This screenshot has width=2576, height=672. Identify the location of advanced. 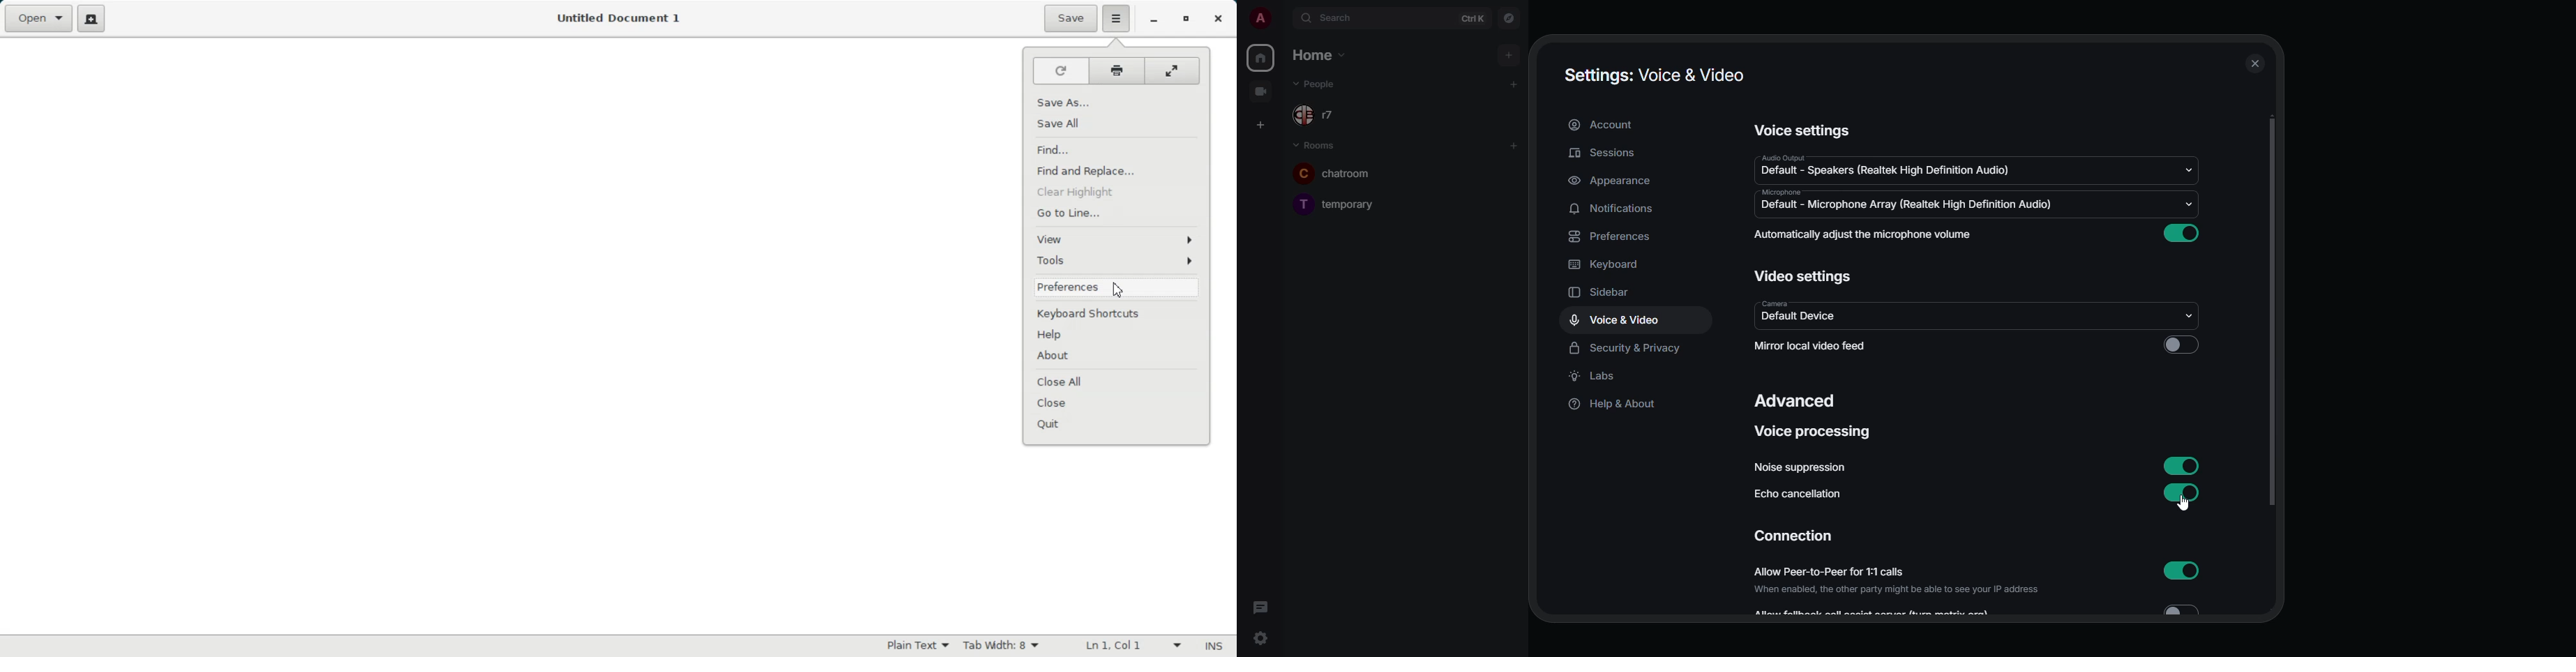
(1798, 402).